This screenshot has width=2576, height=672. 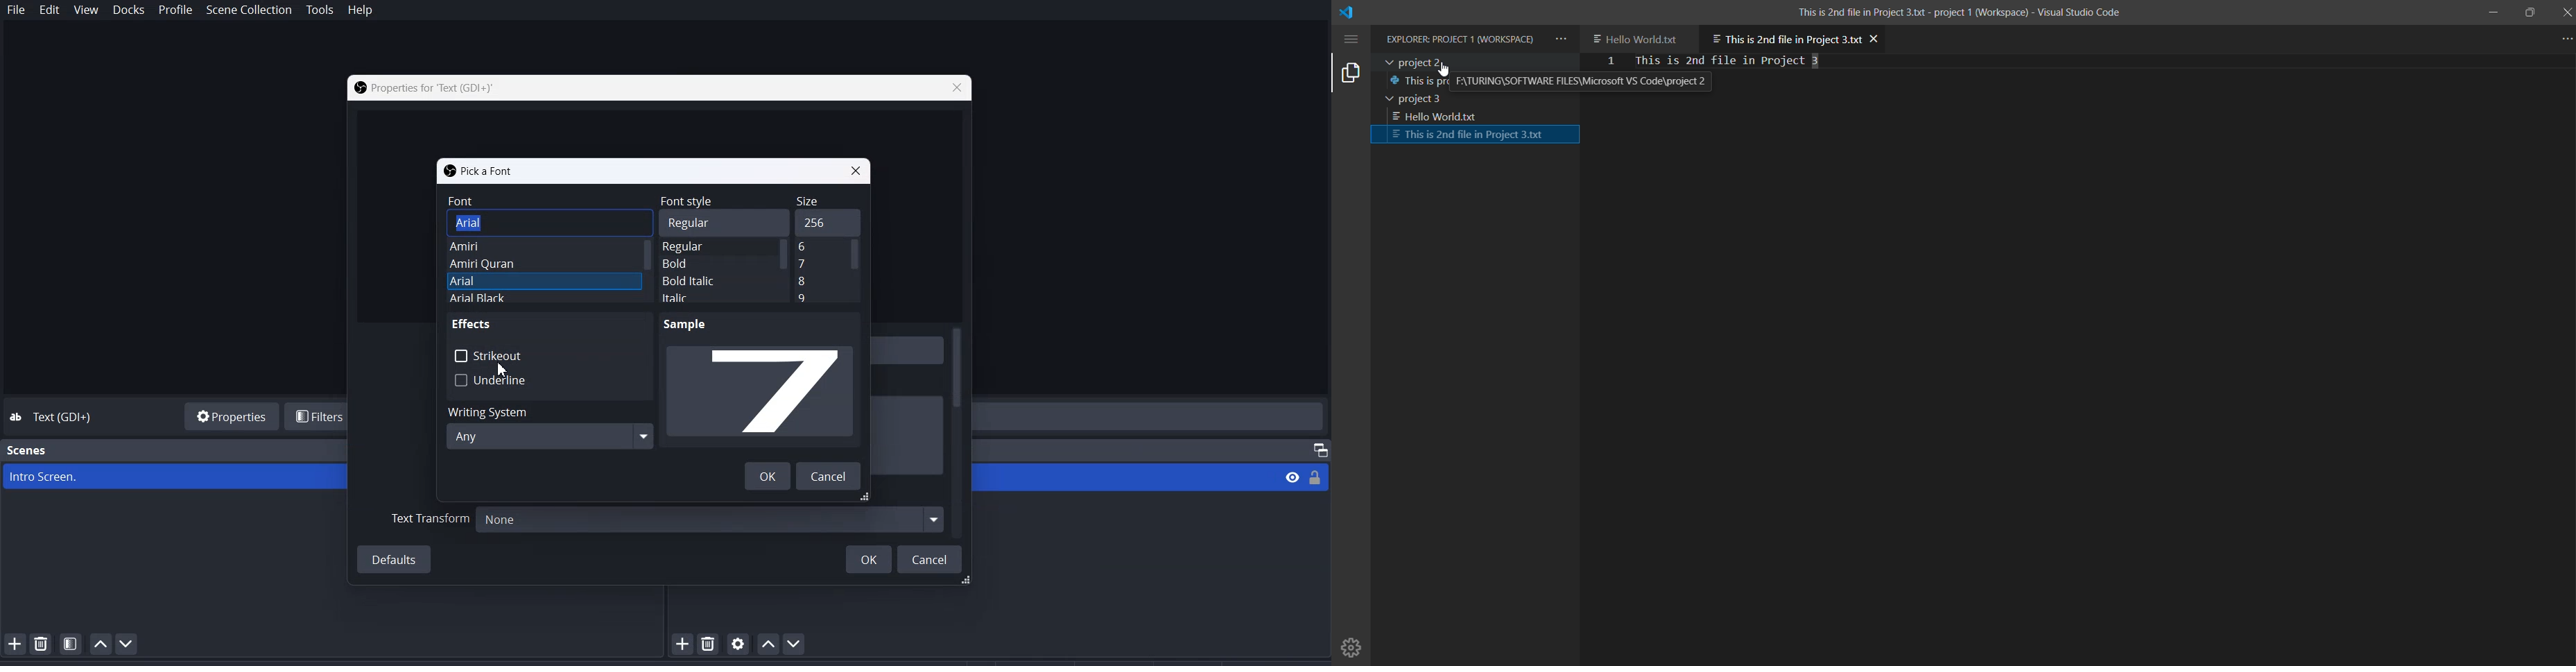 What do you see at coordinates (2562, 38) in the screenshot?
I see `more actions` at bounding box center [2562, 38].